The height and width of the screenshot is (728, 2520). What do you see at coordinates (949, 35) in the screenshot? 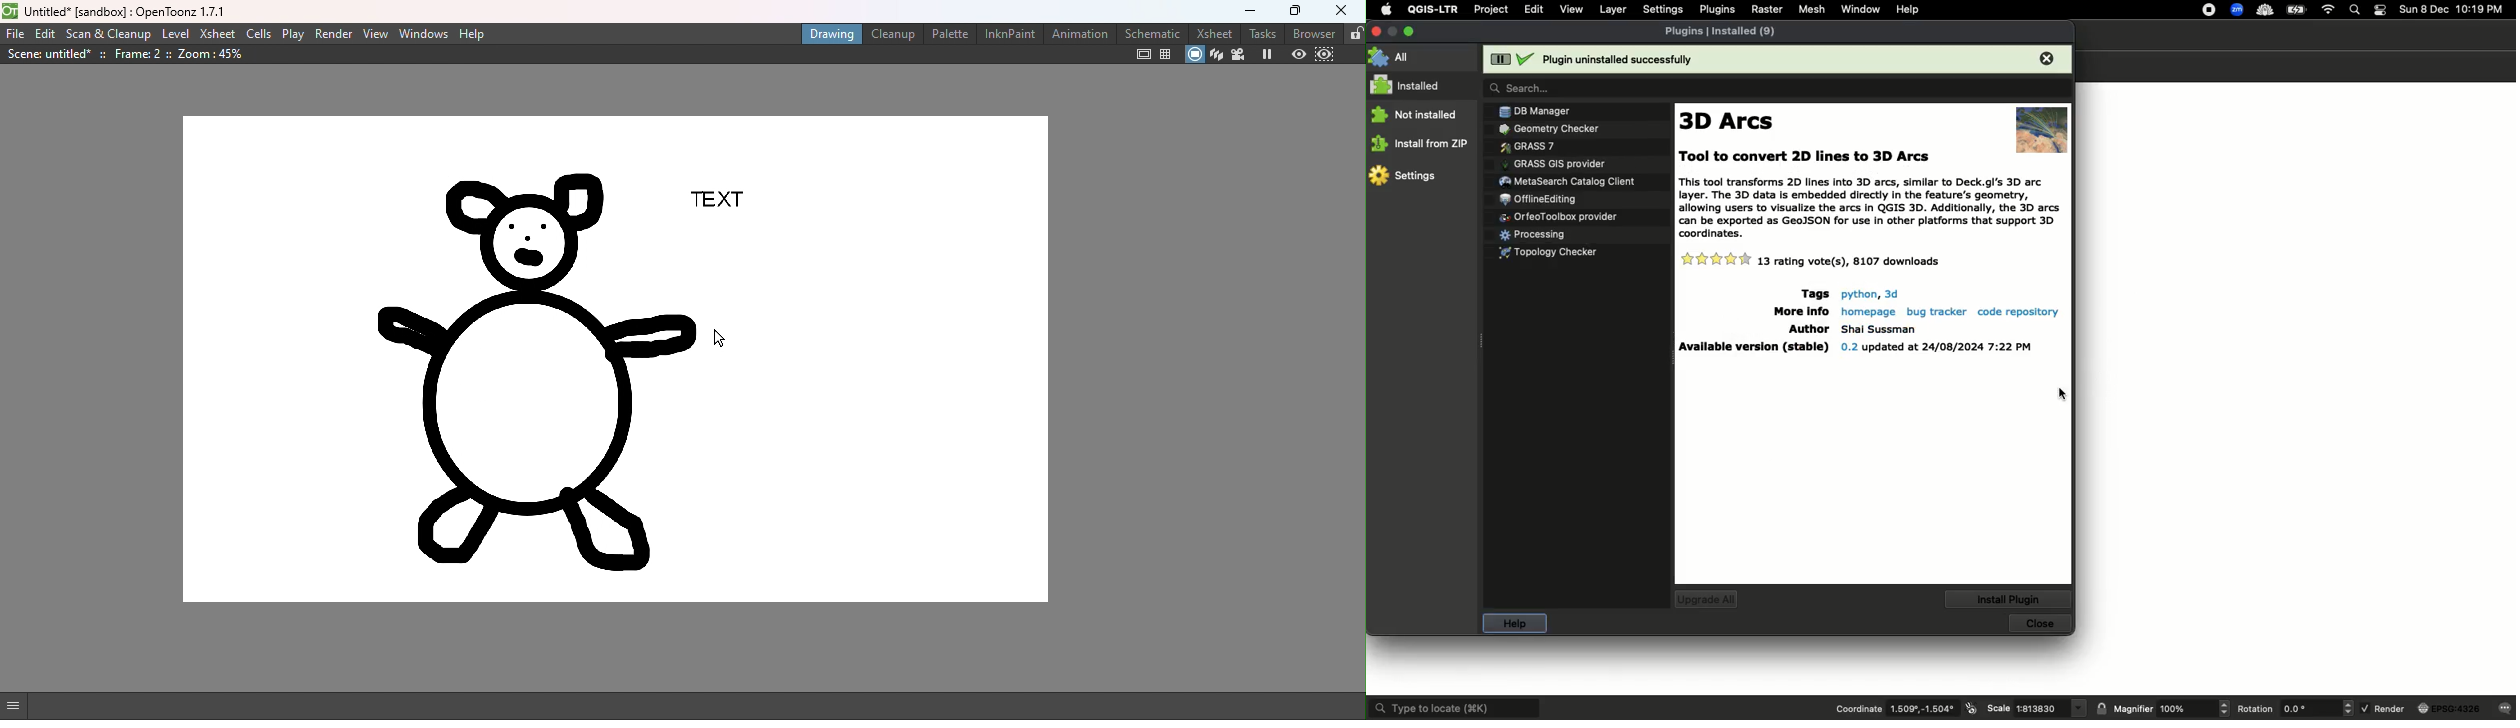
I see `Palette` at bounding box center [949, 35].